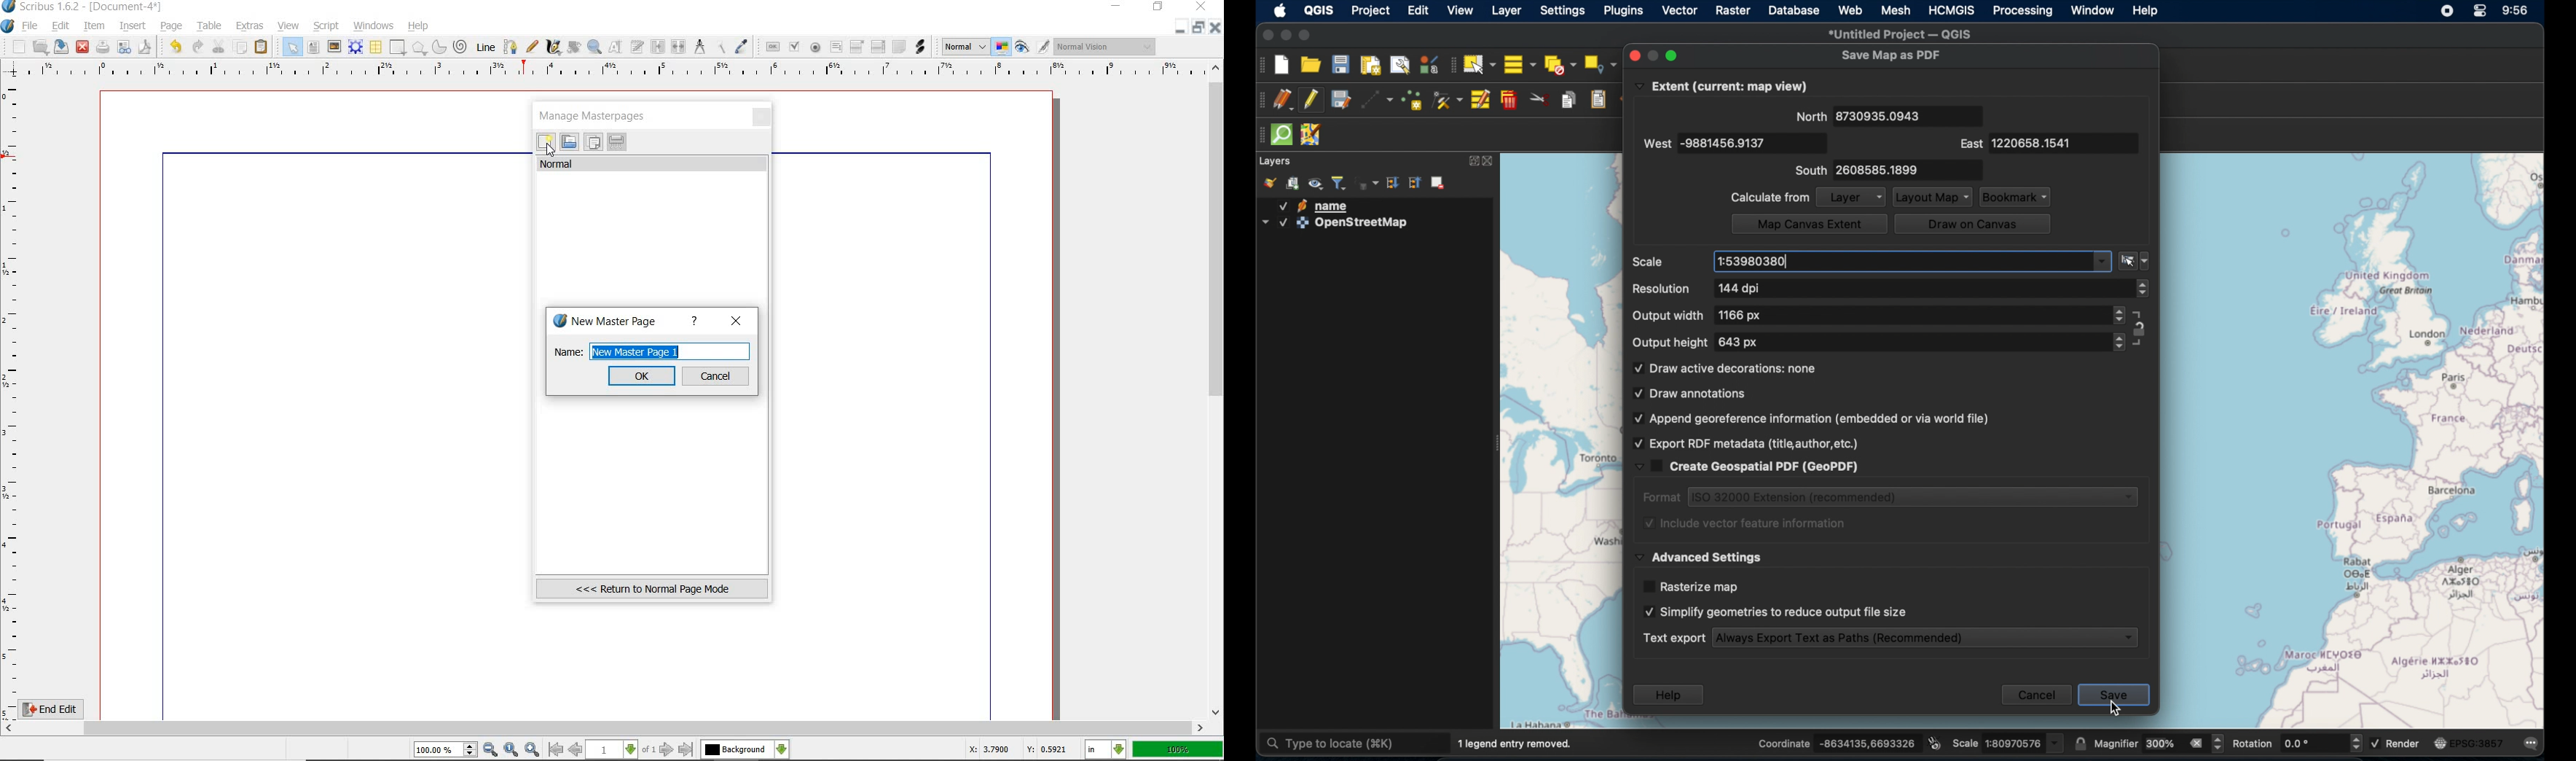  I want to click on Name: new master page 1, so click(651, 351).